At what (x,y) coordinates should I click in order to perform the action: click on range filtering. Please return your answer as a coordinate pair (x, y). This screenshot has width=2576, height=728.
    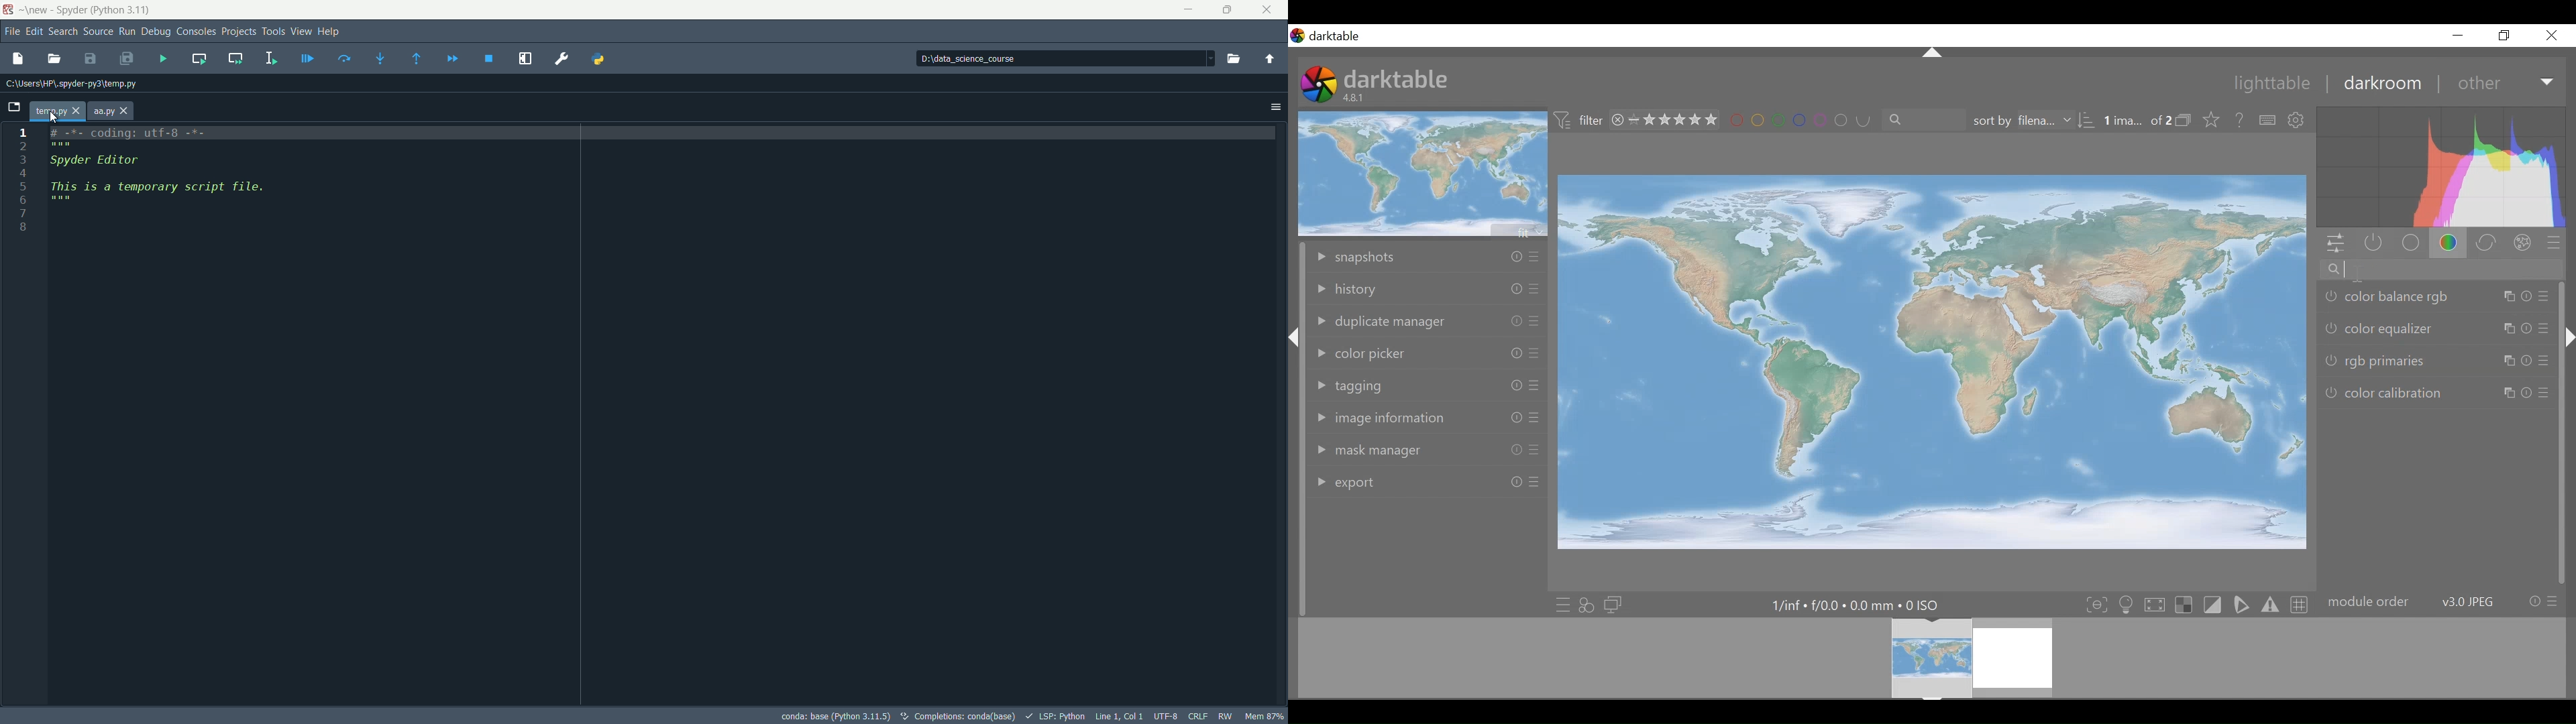
    Looking at the image, I should click on (1661, 121).